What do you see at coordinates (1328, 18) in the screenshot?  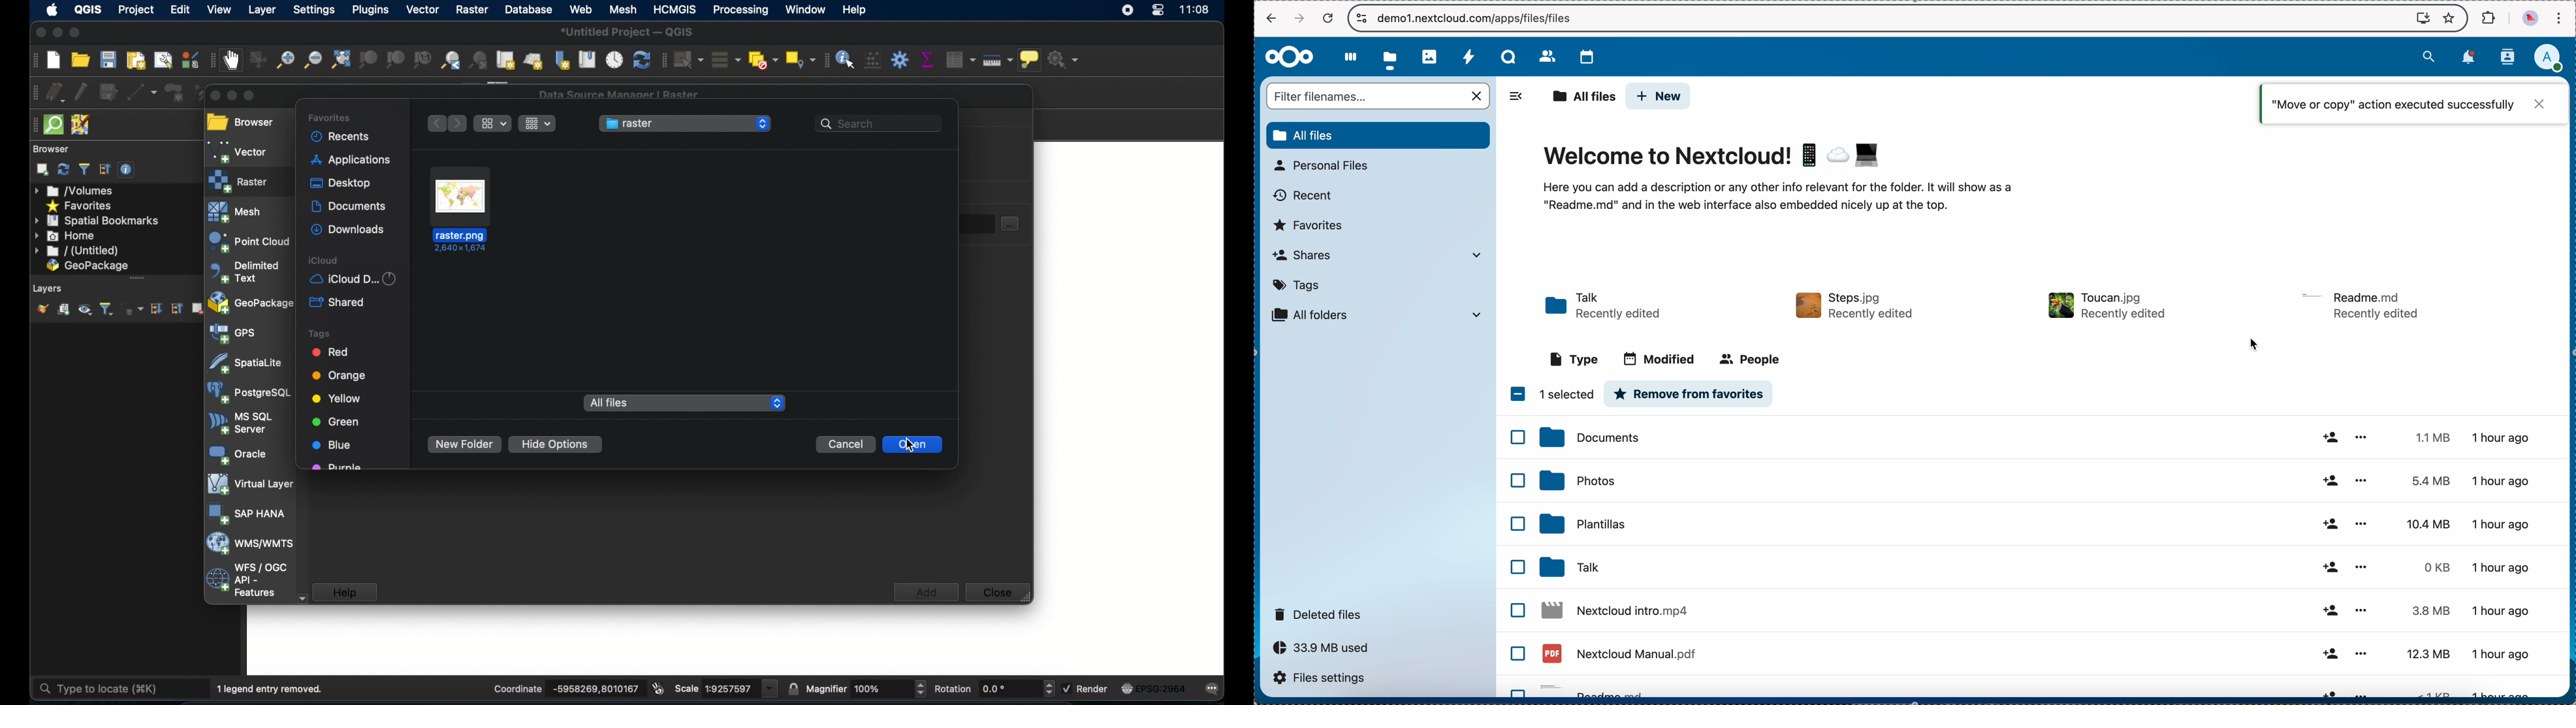 I see `cancel ` at bounding box center [1328, 18].